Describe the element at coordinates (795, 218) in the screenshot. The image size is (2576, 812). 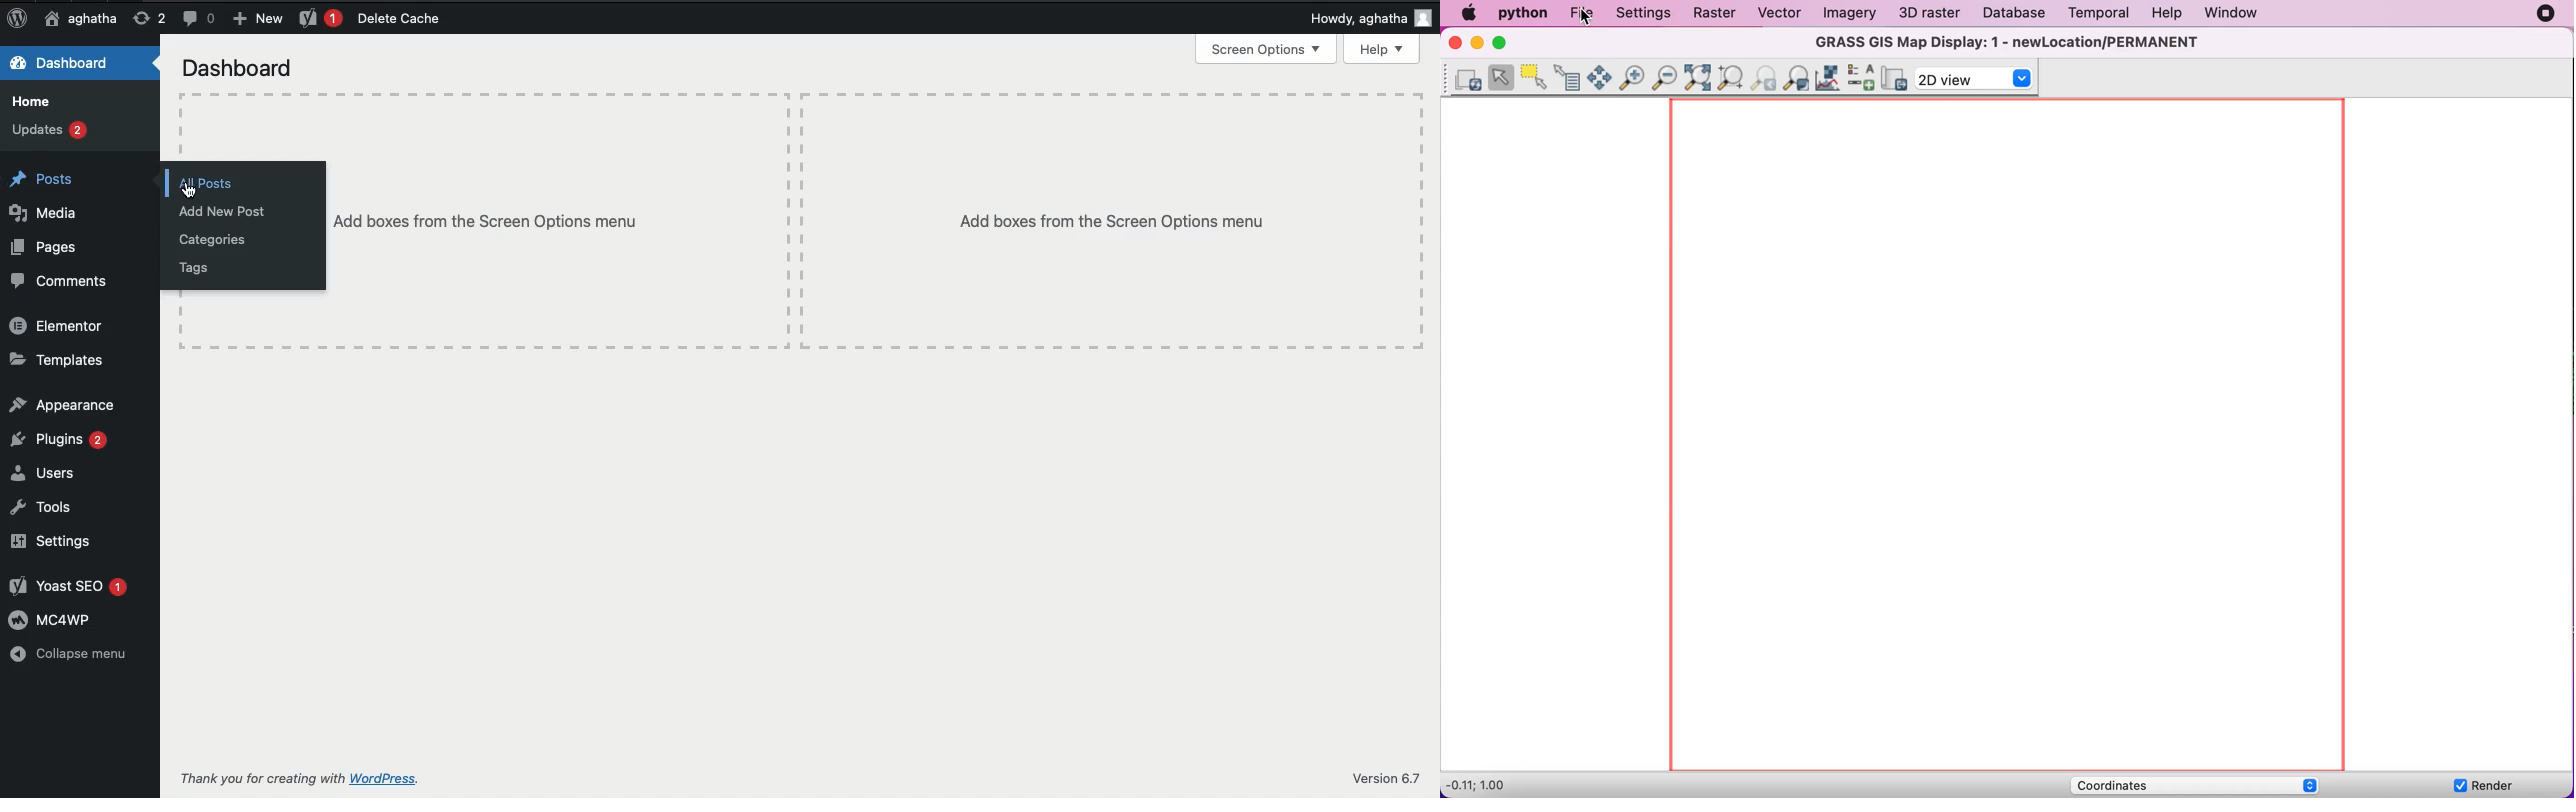
I see `Table lines` at that location.